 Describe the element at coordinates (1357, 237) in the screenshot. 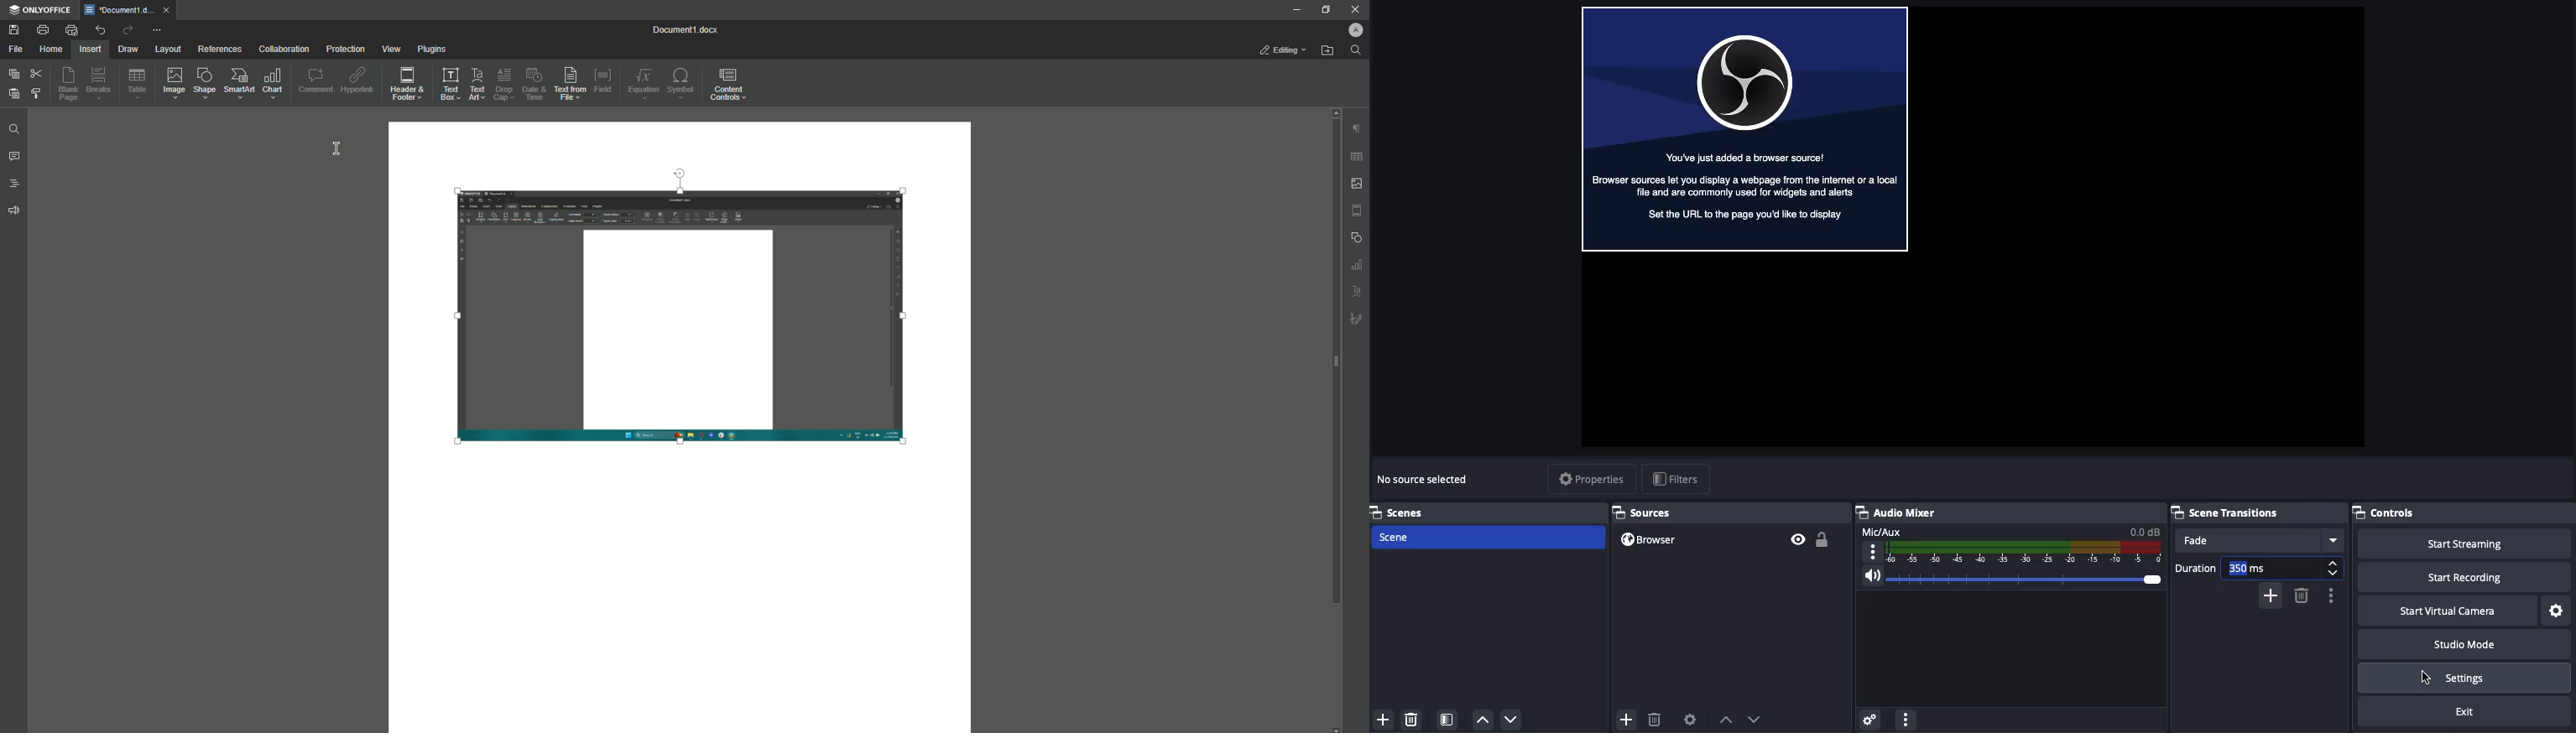

I see `Shape Settings` at that location.